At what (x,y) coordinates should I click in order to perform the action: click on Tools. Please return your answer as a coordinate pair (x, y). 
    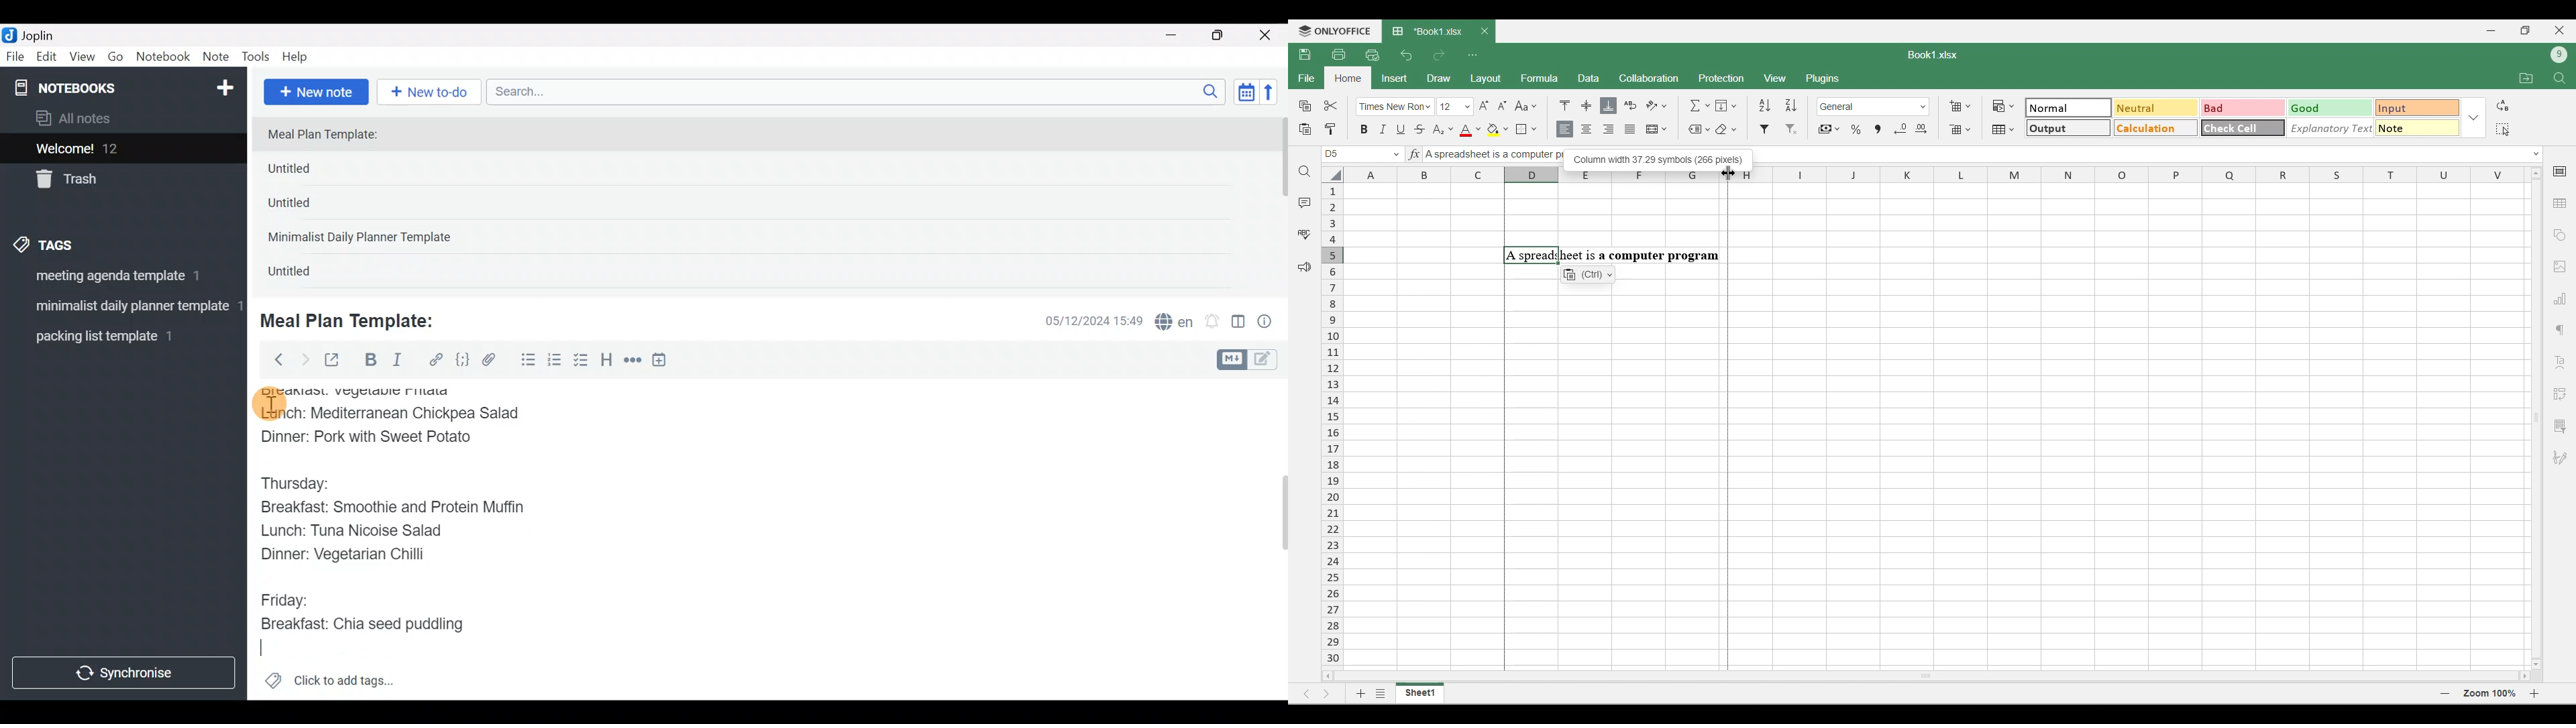
    Looking at the image, I should click on (256, 58).